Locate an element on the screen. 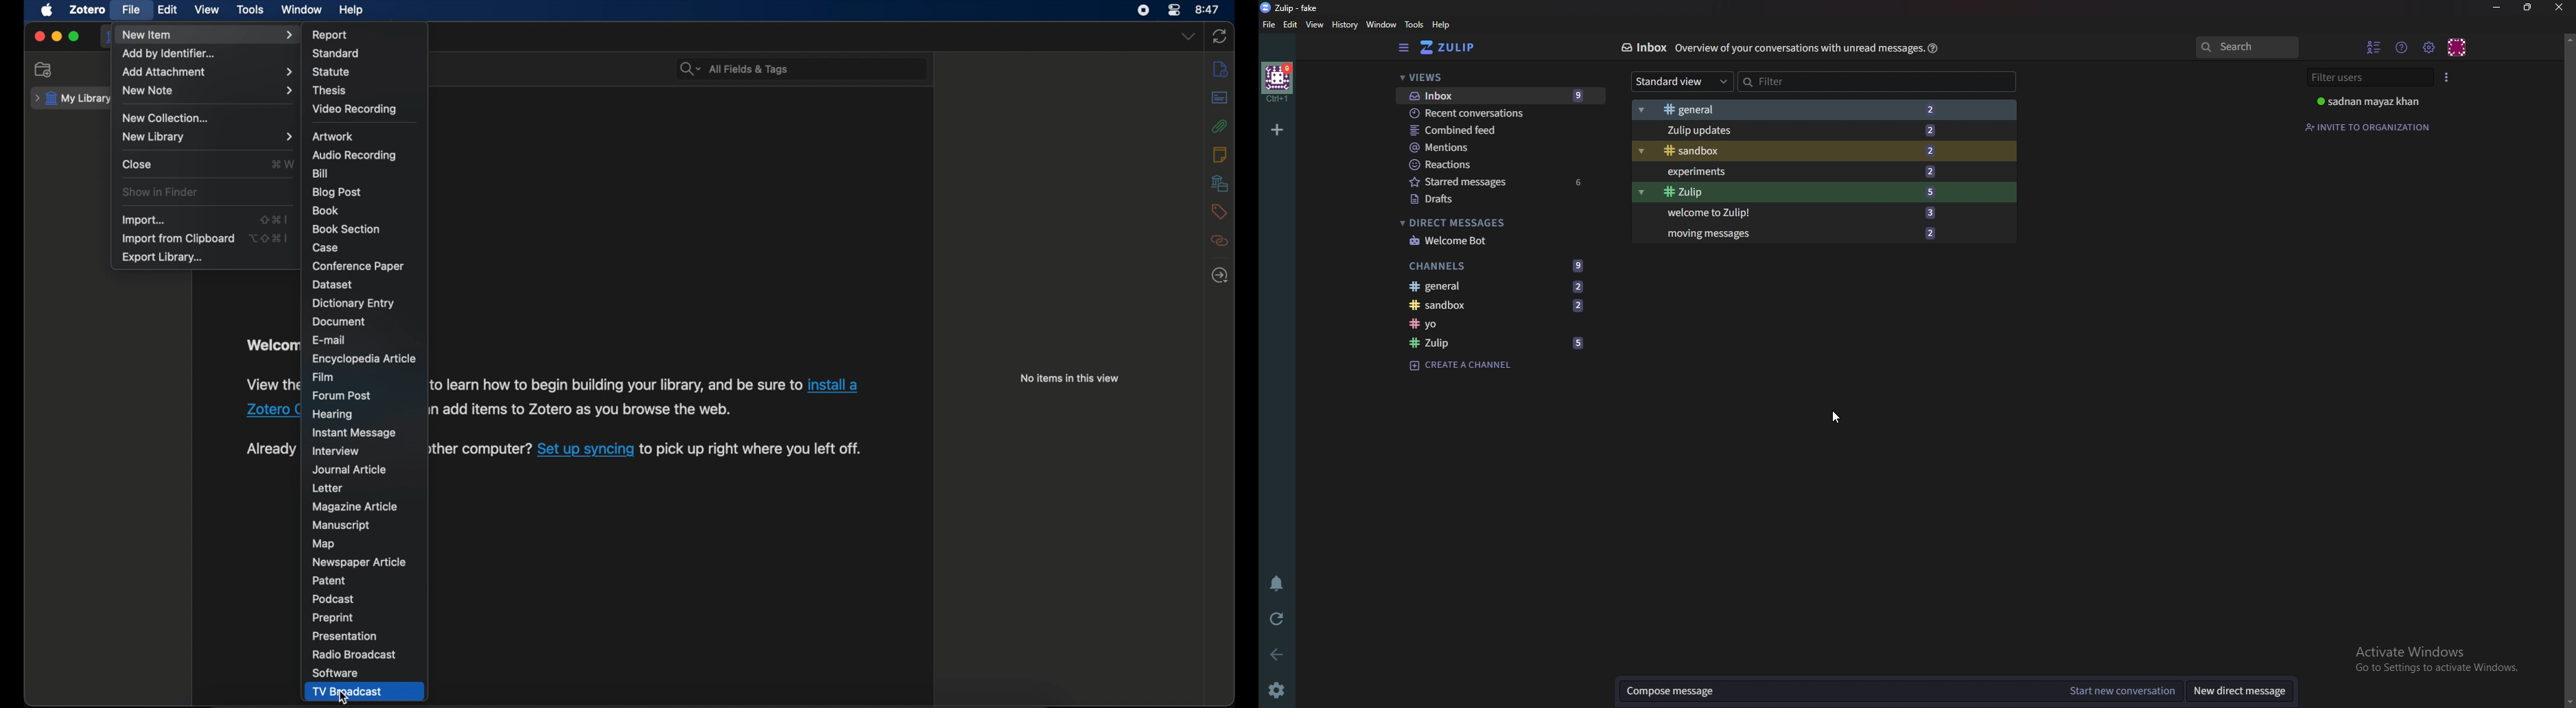 The image size is (2576, 728). Settings is located at coordinates (1278, 690).